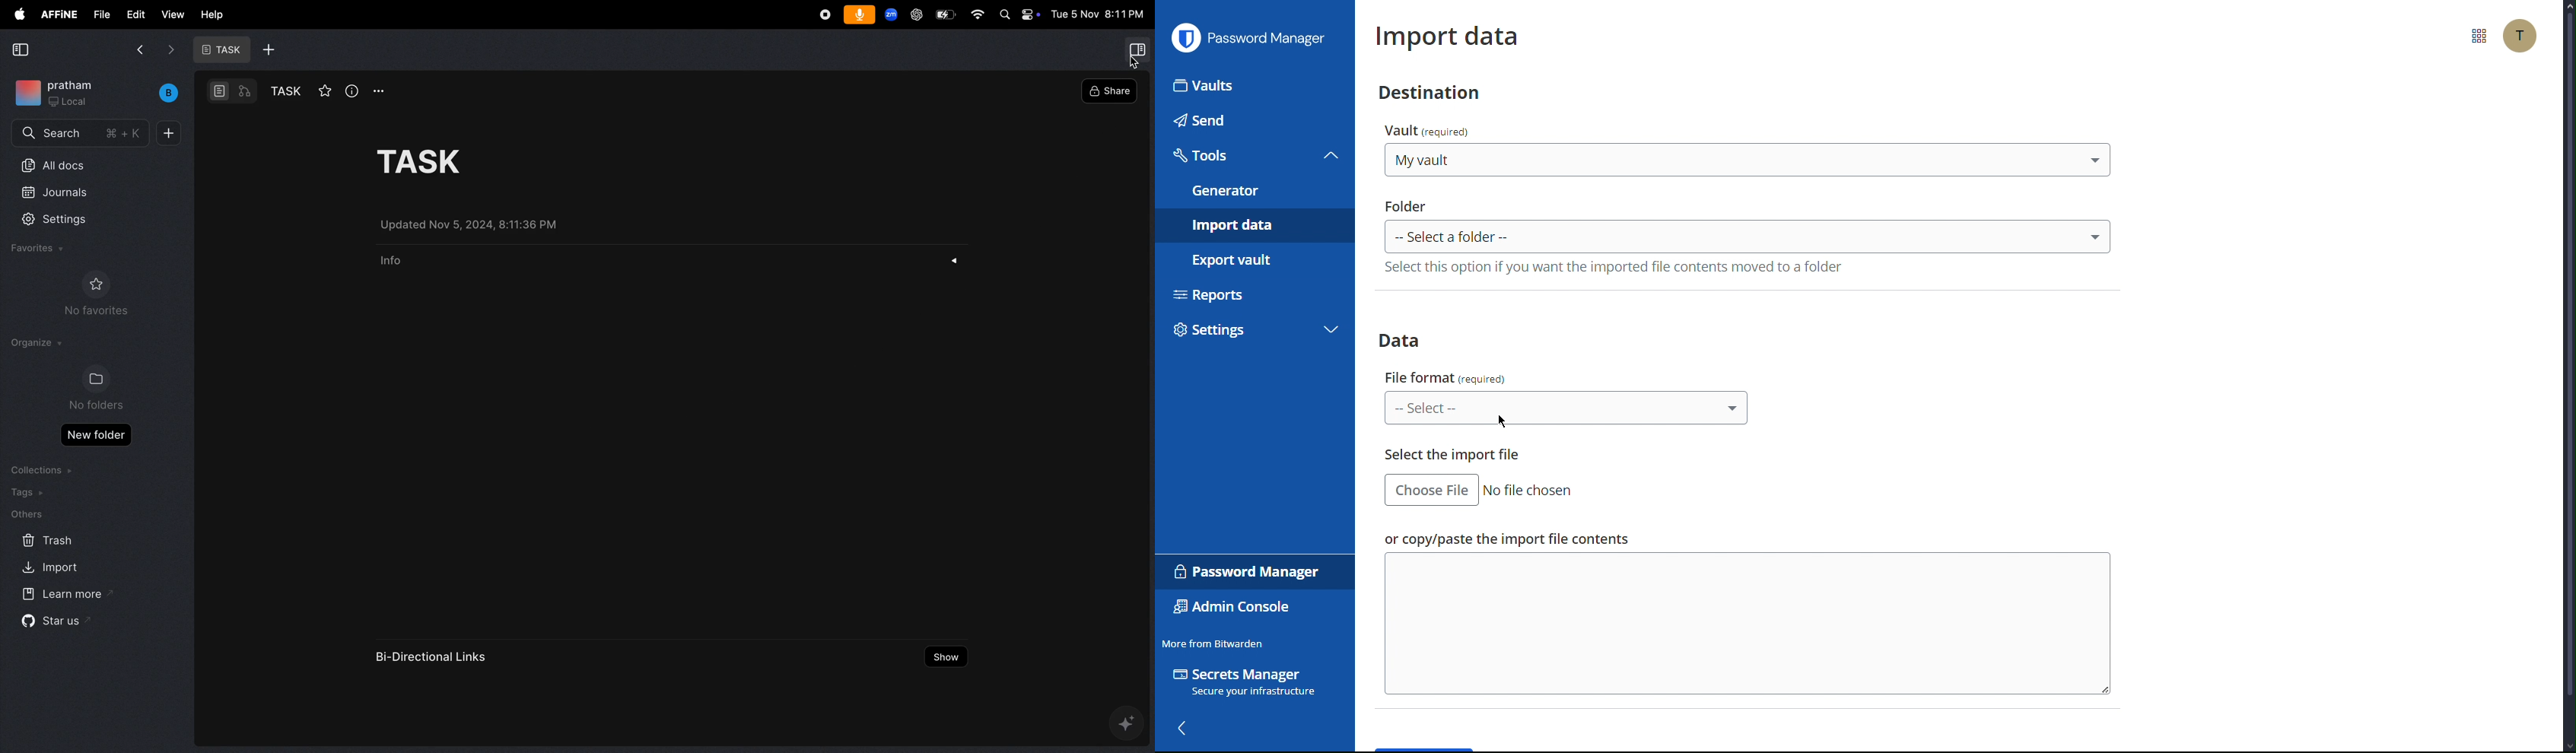 This screenshot has width=2576, height=756. I want to click on learn more, so click(65, 595).